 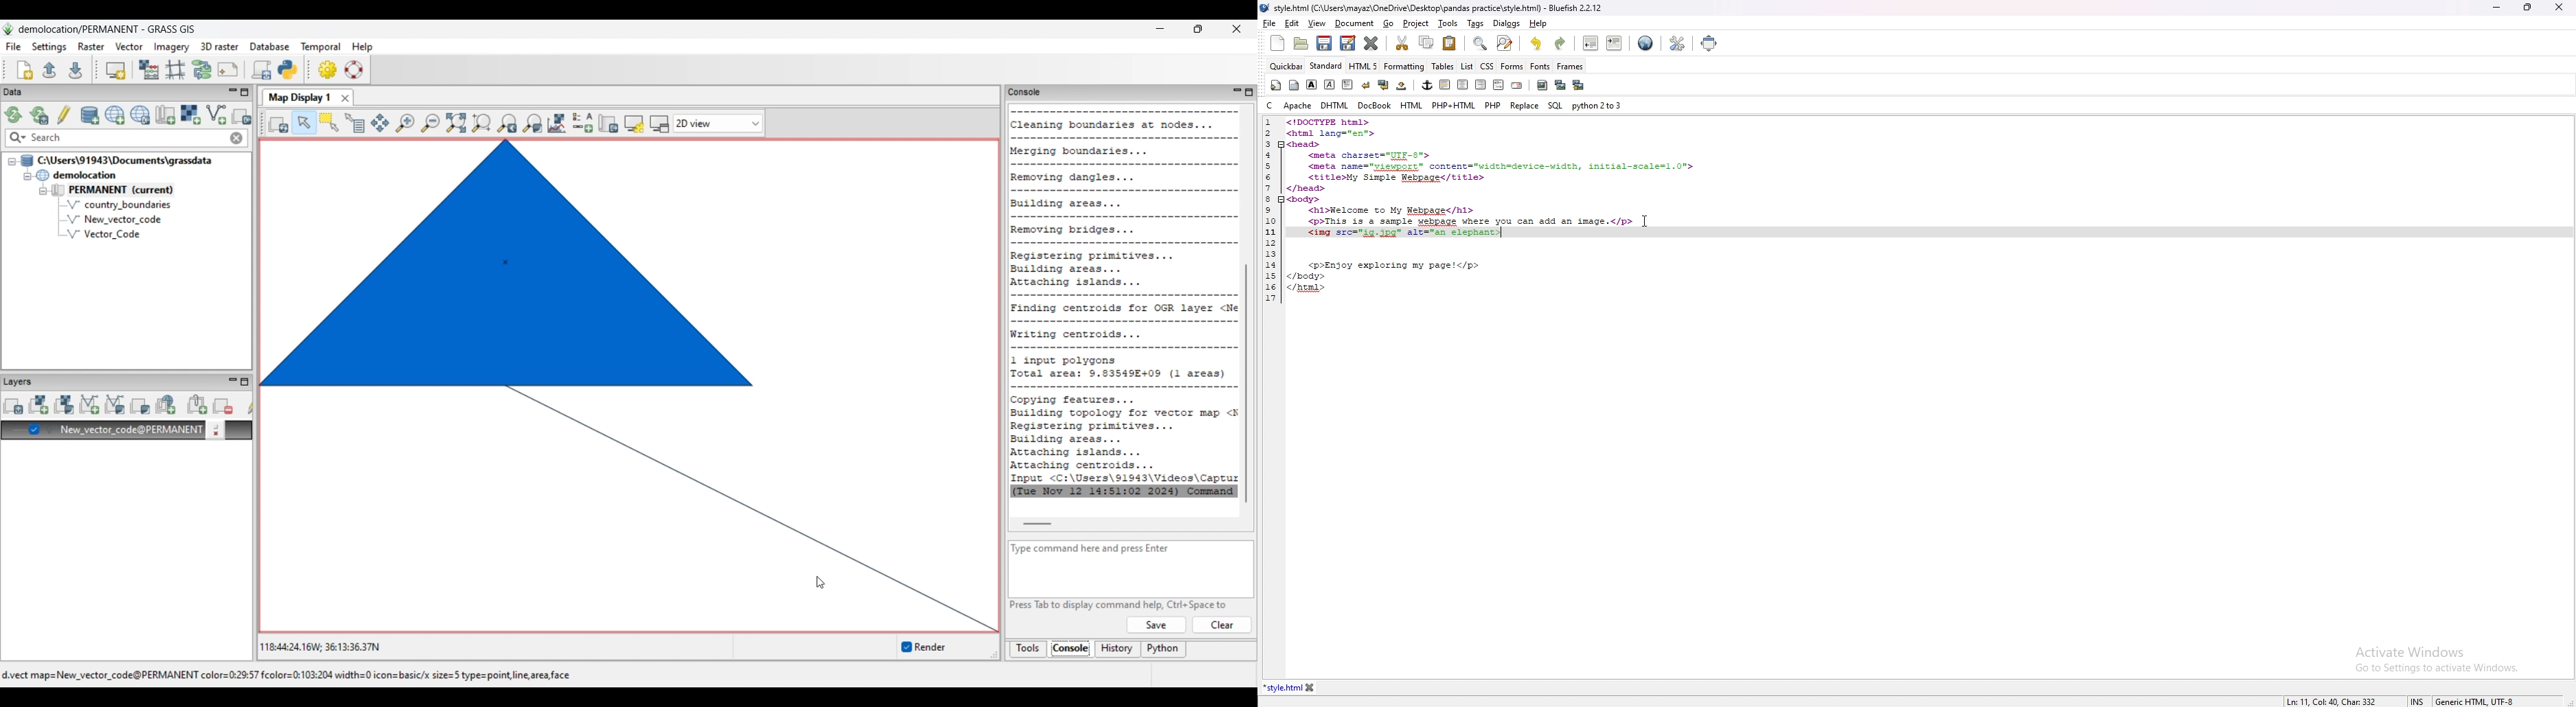 What do you see at coordinates (2437, 667) in the screenshot?
I see `Go to Settings to activate Windows.` at bounding box center [2437, 667].